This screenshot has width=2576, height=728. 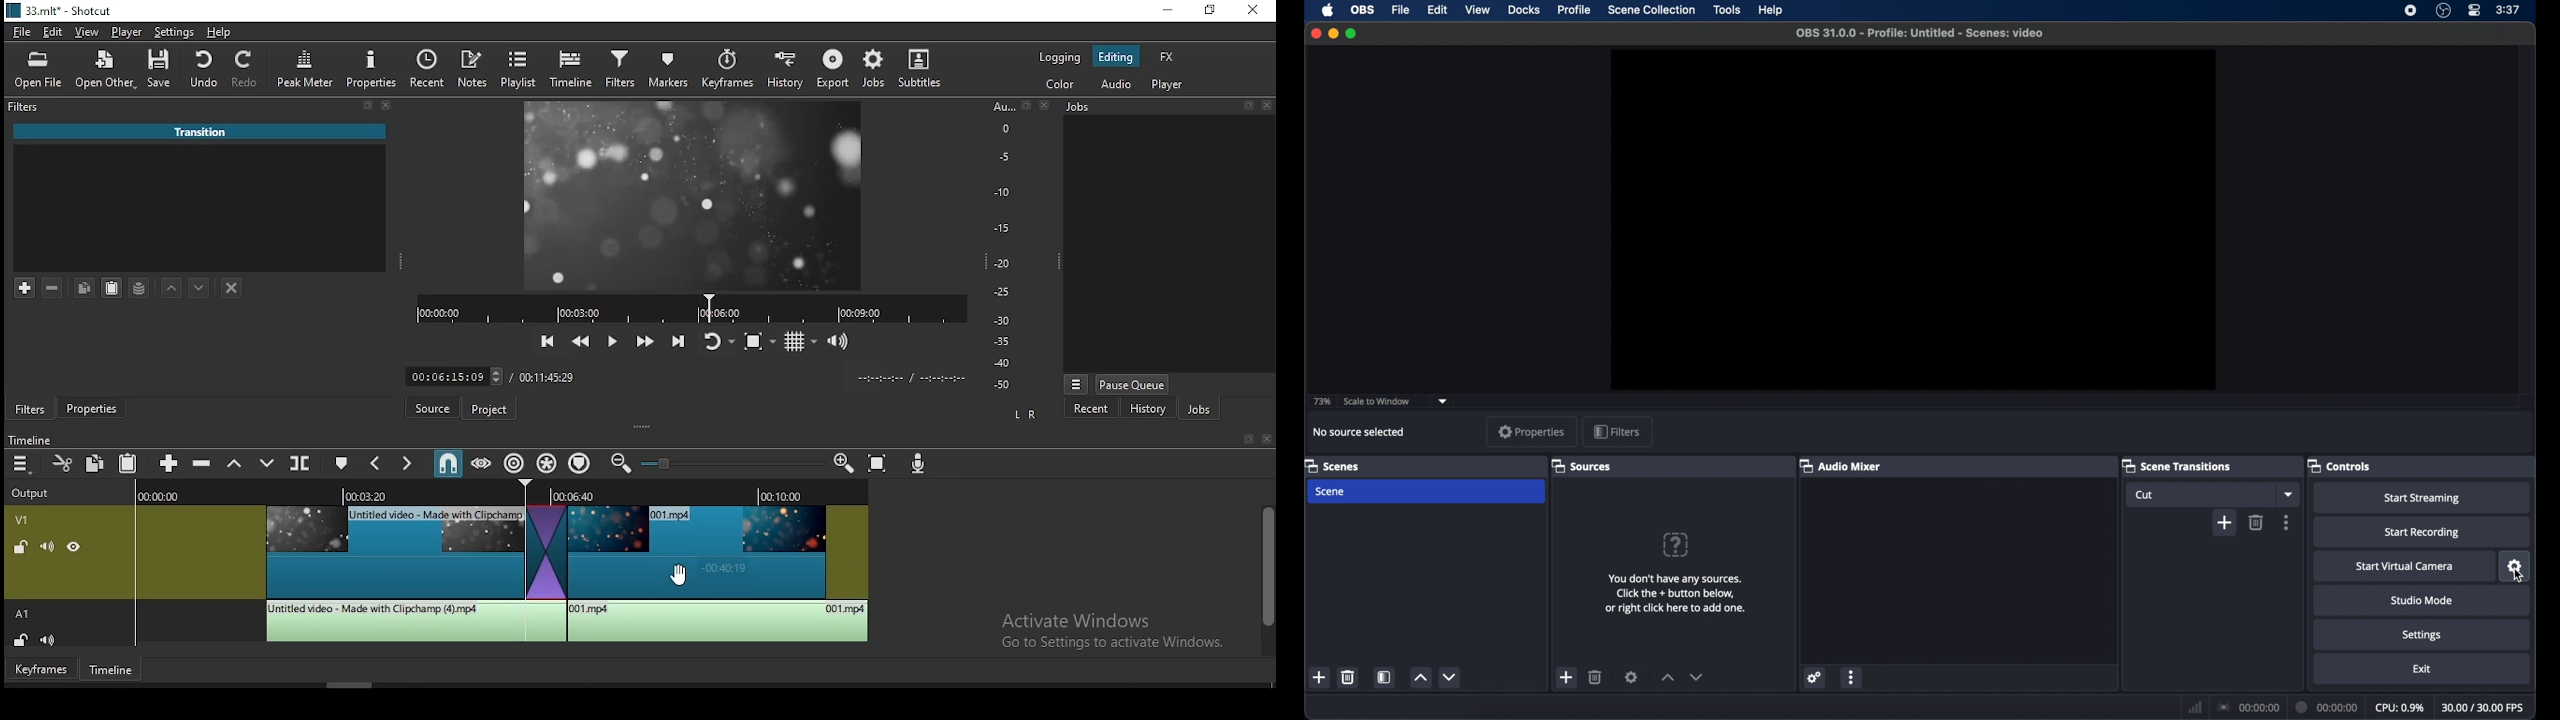 I want to click on recent, so click(x=1091, y=409).